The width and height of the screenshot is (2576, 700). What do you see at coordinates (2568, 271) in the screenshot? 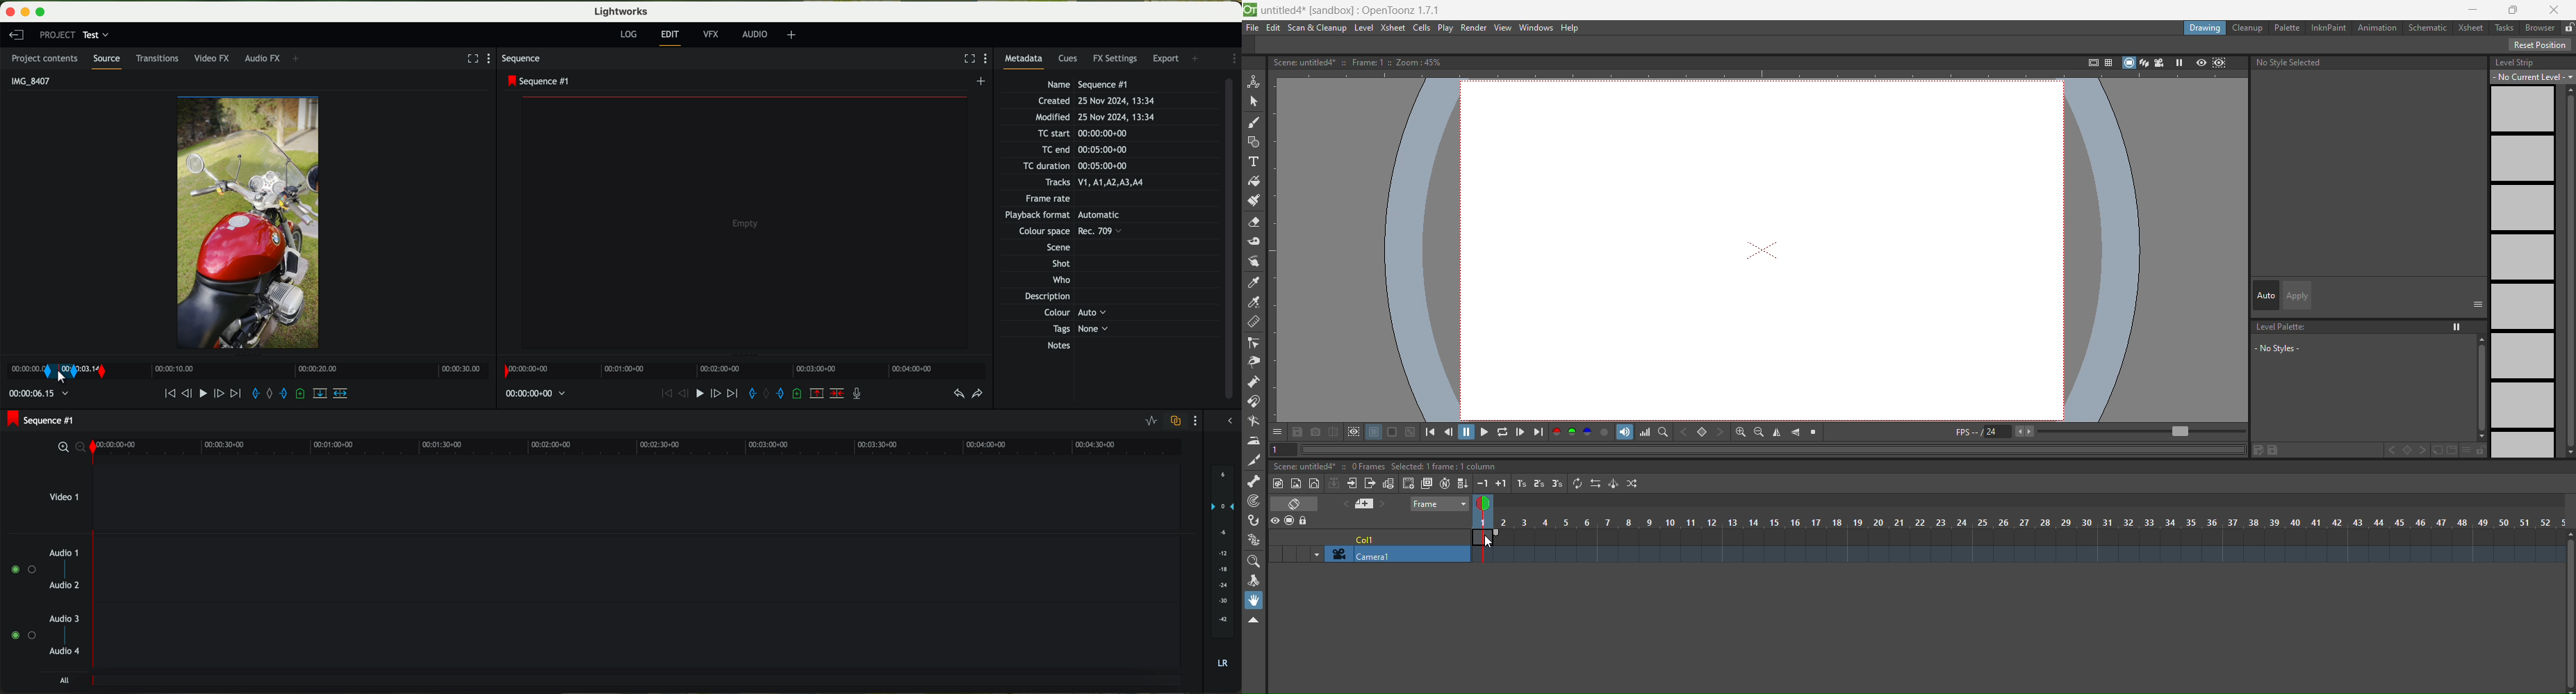
I see `Scroll bar` at bounding box center [2568, 271].